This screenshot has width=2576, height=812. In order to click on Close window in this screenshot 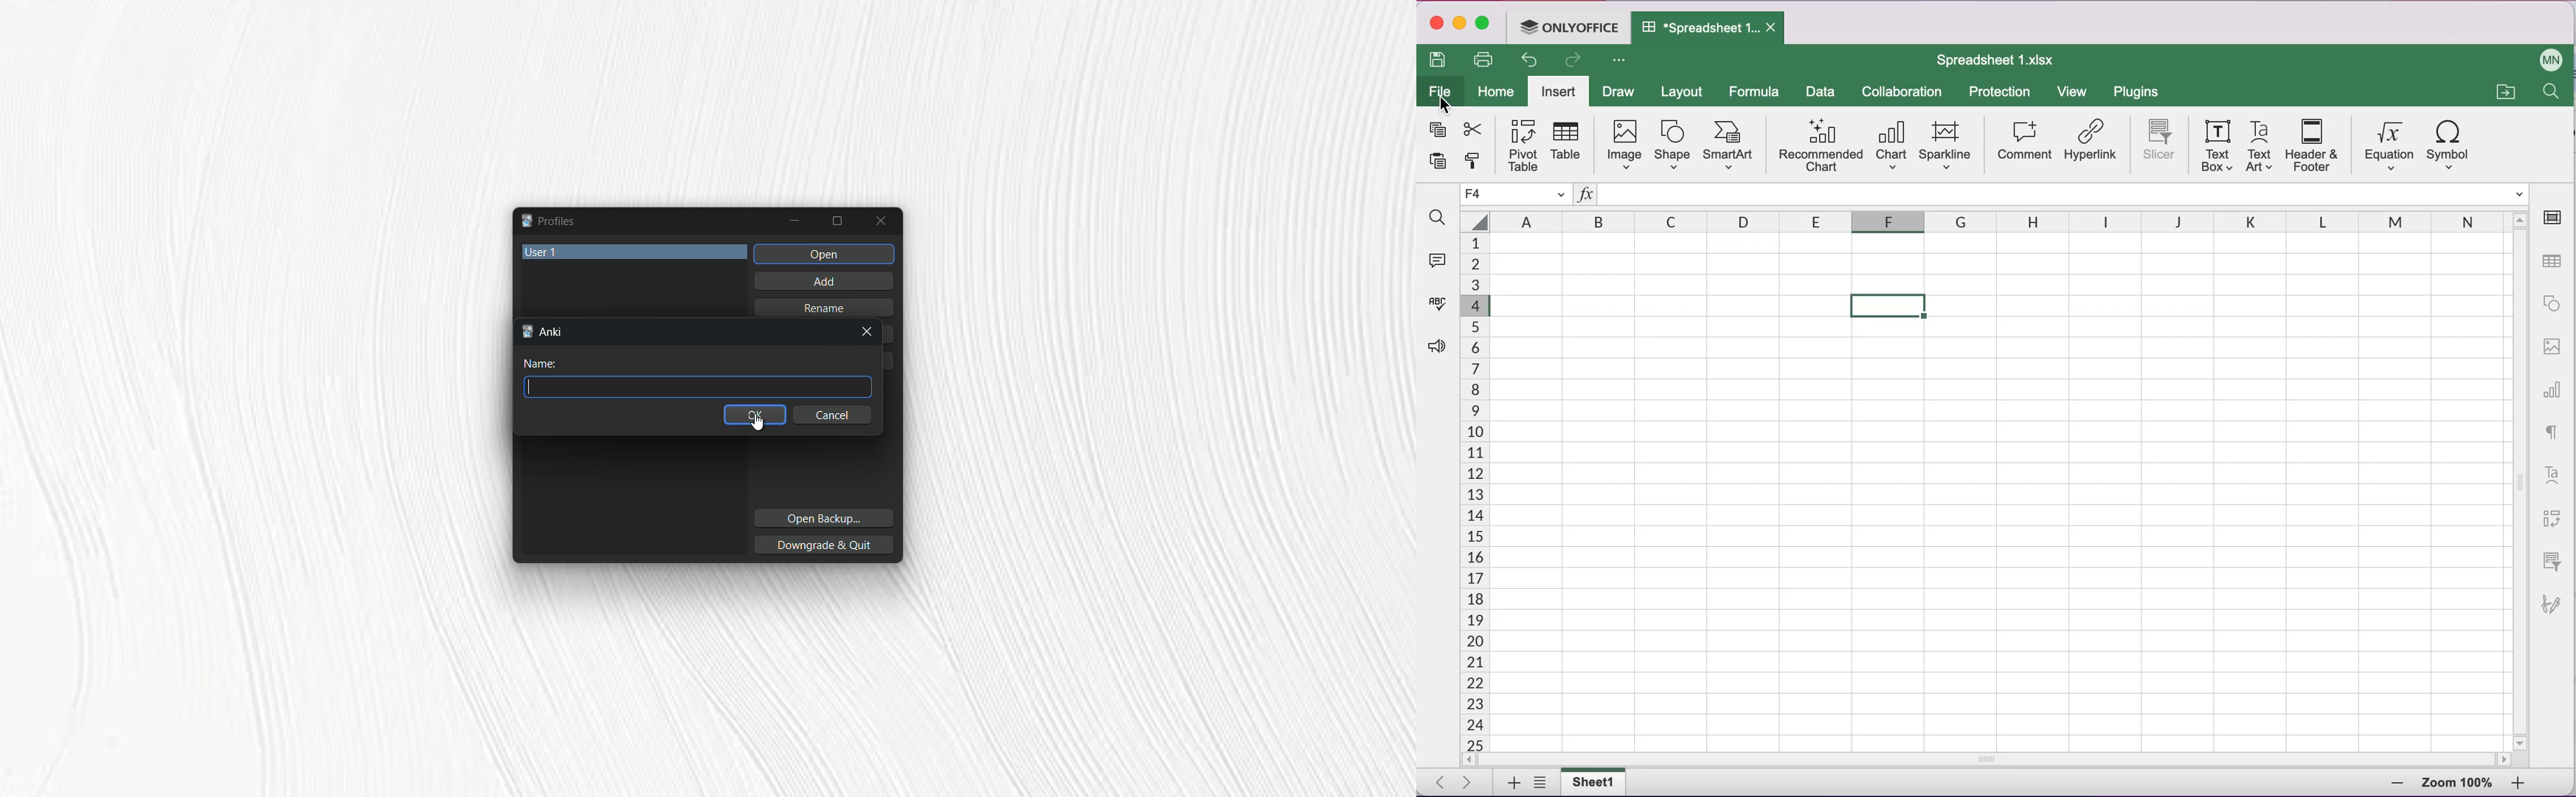, I will do `click(882, 221)`.